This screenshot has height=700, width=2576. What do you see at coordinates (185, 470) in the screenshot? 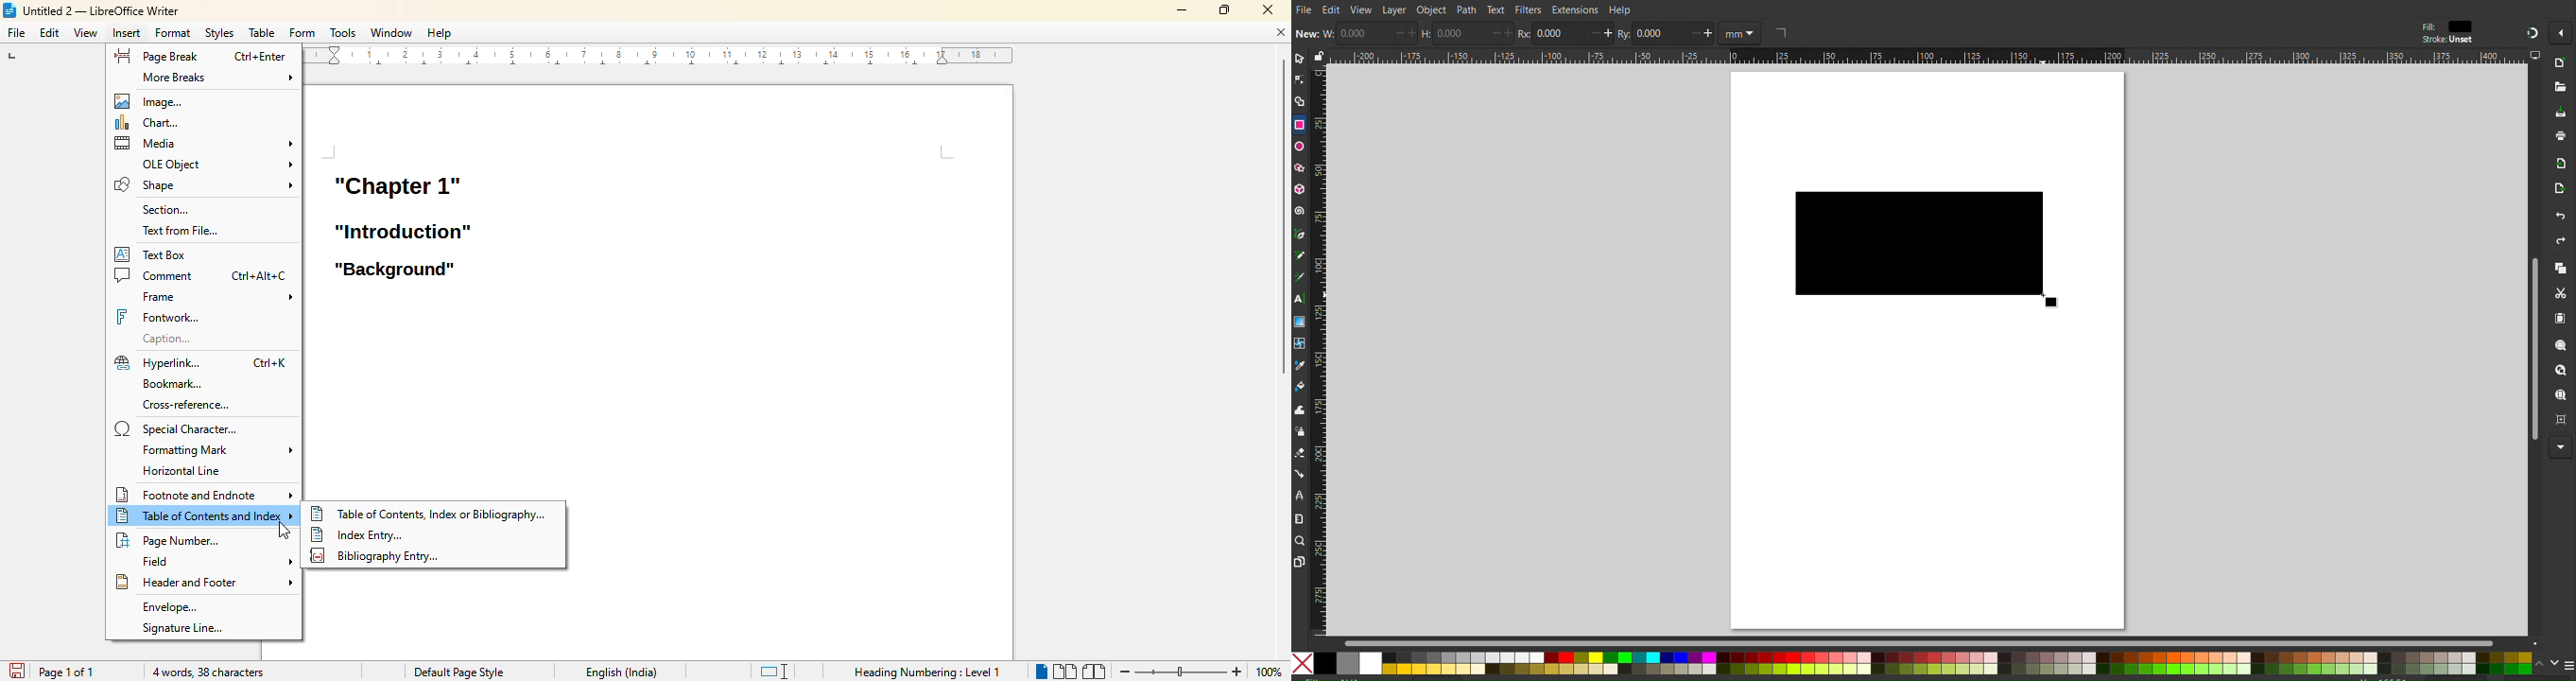
I see `horizontal line` at bounding box center [185, 470].